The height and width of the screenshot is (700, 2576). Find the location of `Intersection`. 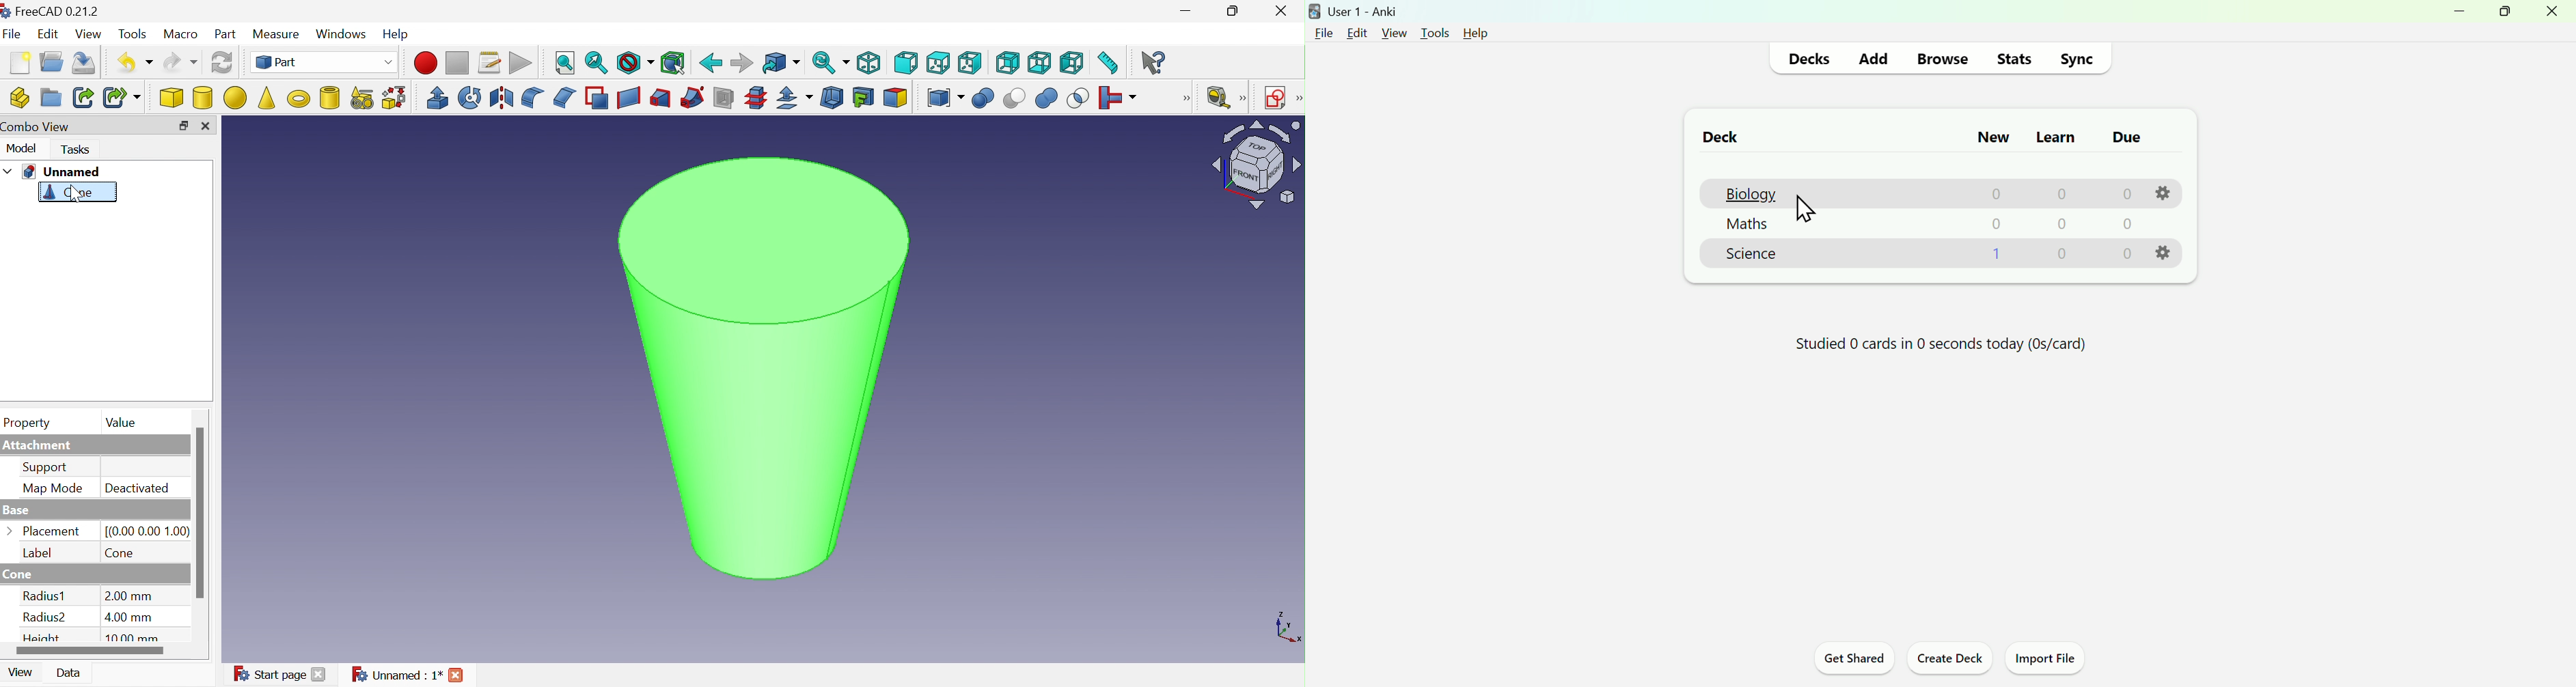

Intersection is located at coordinates (1078, 100).